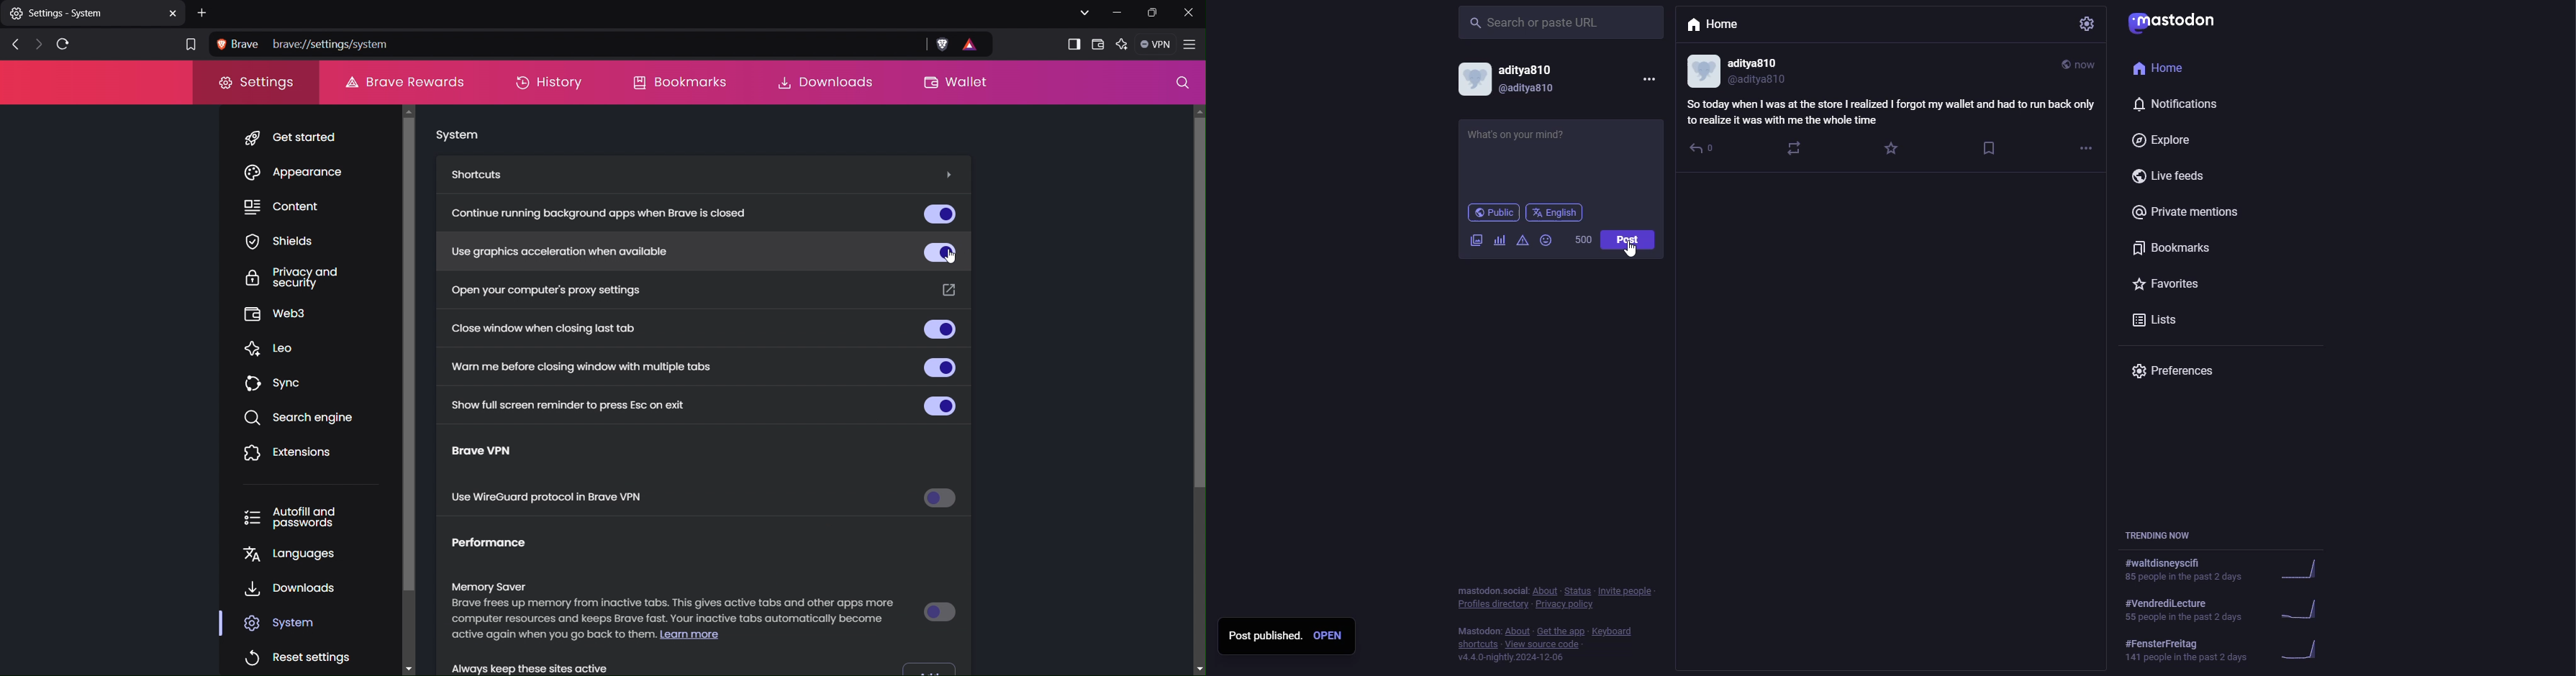  What do you see at coordinates (482, 175) in the screenshot?
I see `Shortcuts` at bounding box center [482, 175].